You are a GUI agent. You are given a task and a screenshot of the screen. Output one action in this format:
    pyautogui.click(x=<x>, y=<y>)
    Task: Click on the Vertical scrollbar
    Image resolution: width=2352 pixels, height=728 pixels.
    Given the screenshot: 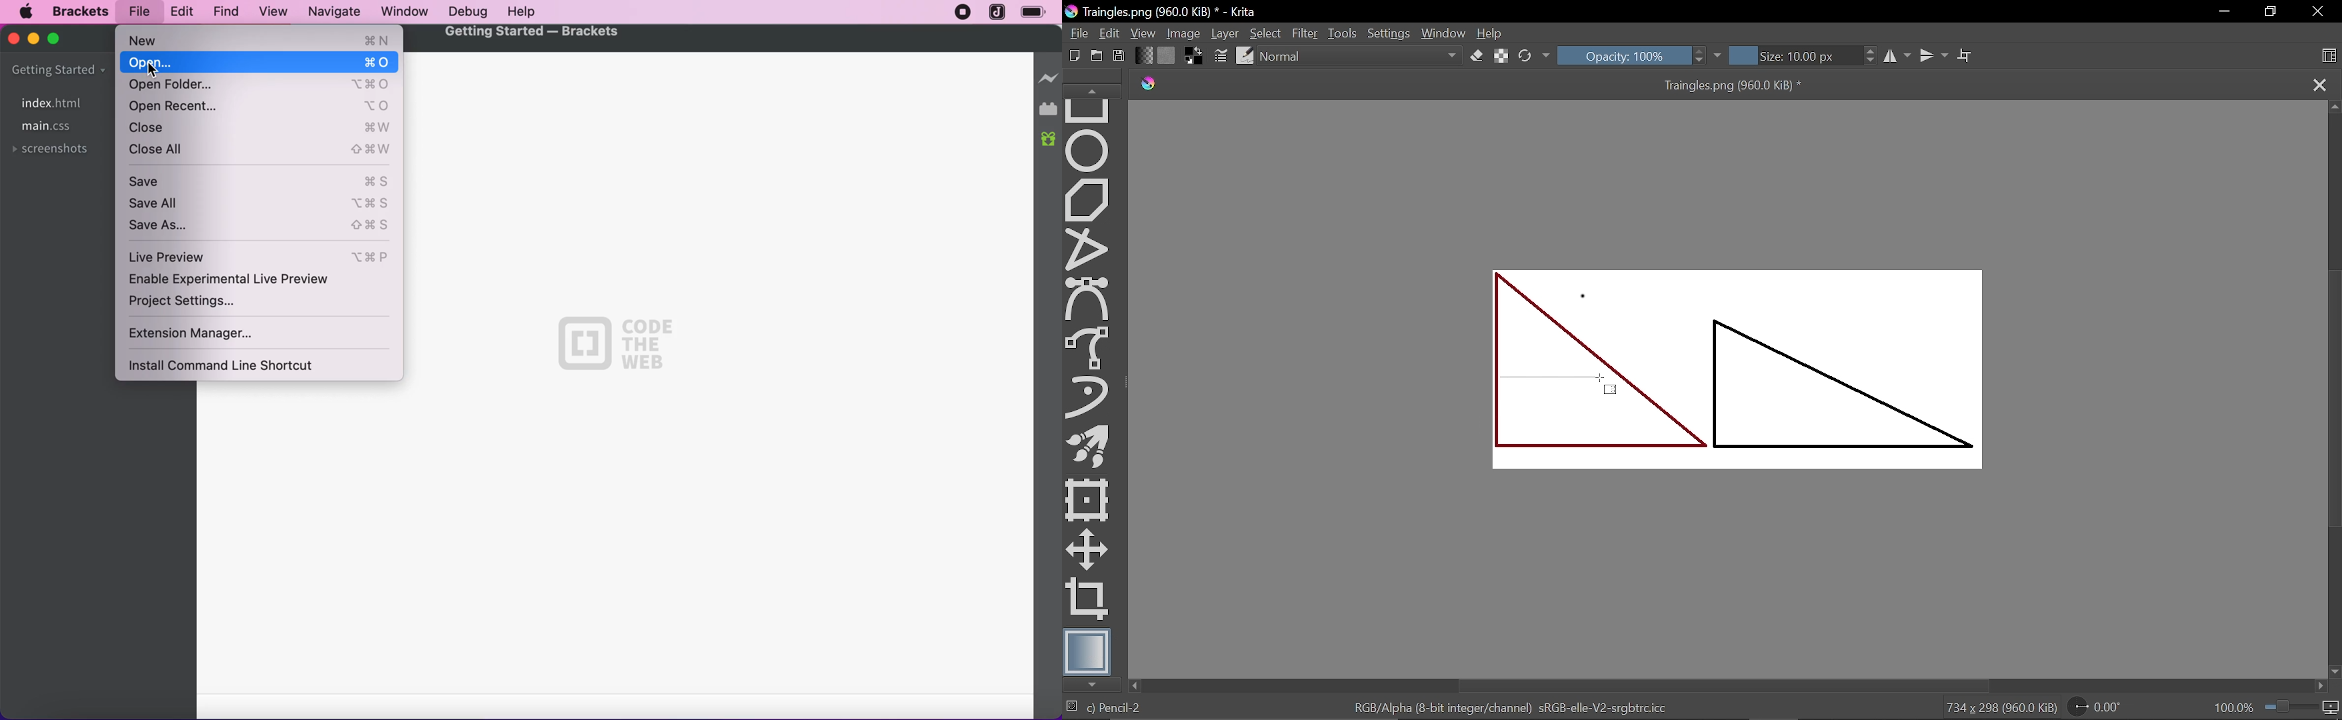 What is the action you would take?
    pyautogui.click(x=2333, y=399)
    